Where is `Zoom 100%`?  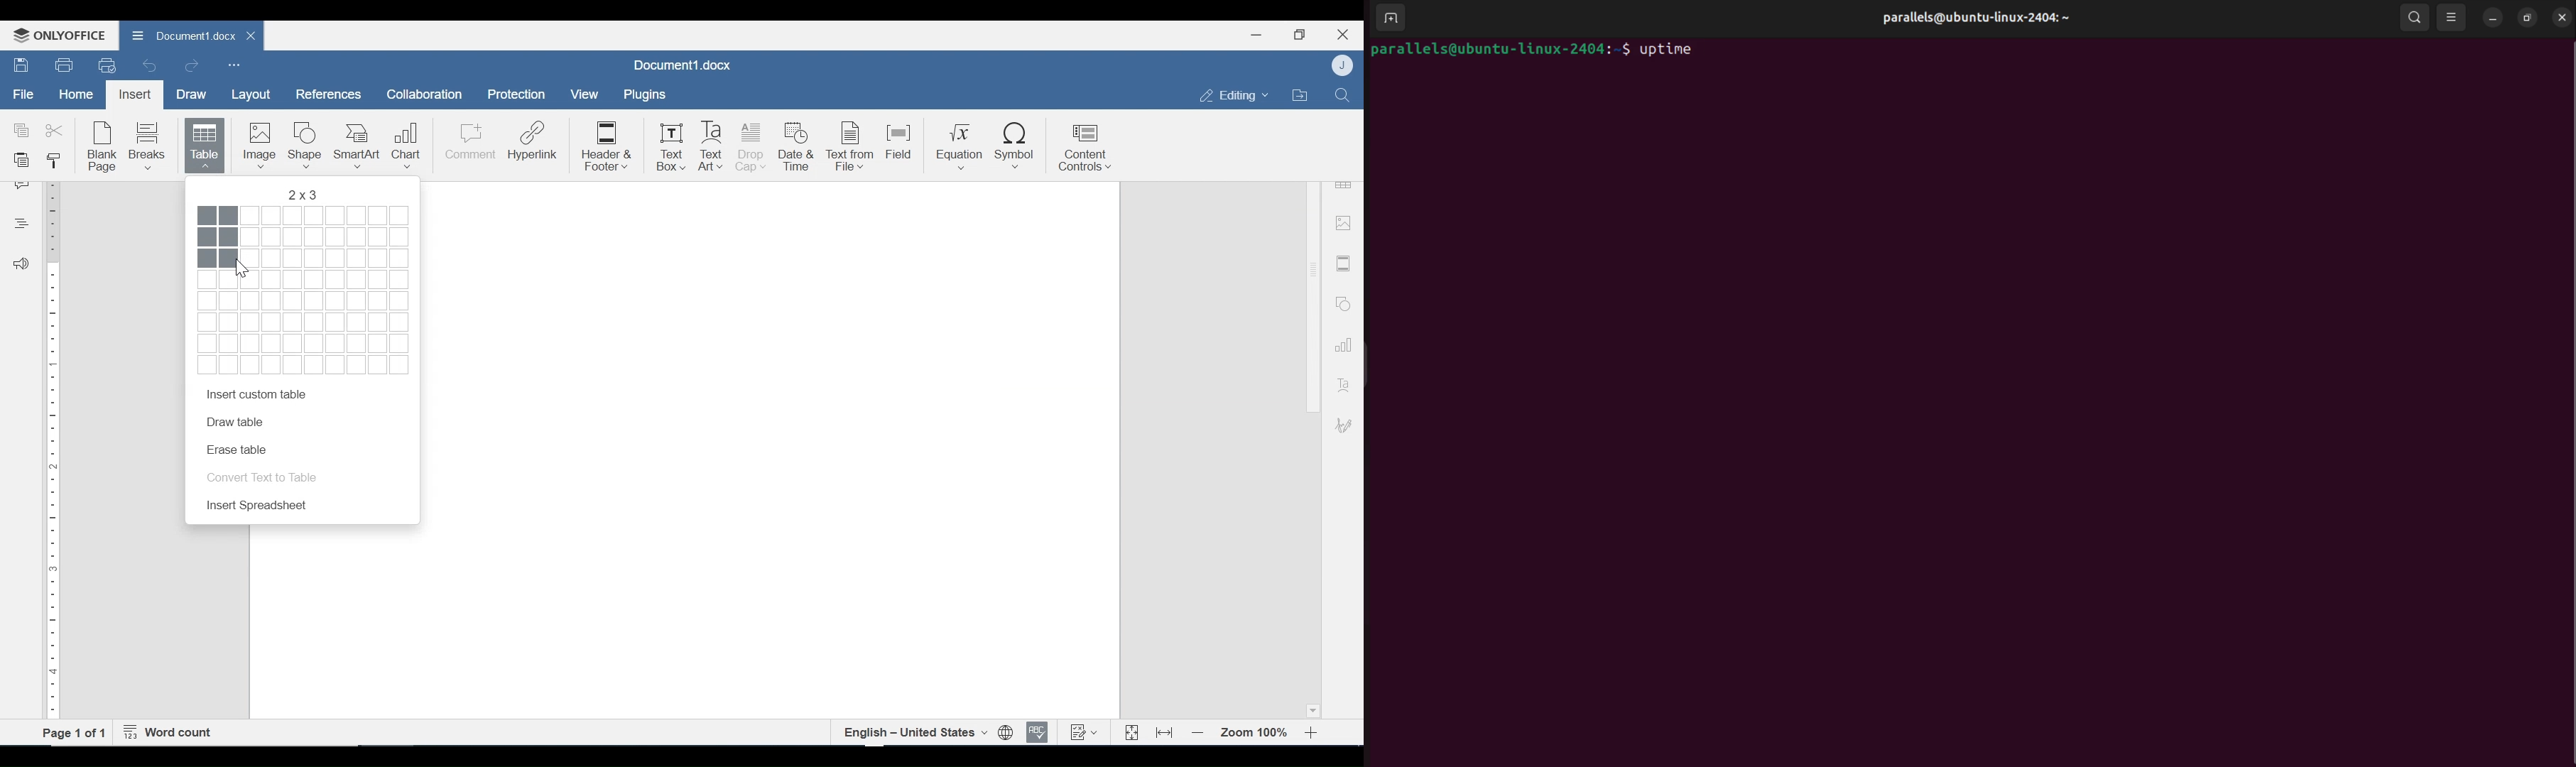 Zoom 100% is located at coordinates (1255, 733).